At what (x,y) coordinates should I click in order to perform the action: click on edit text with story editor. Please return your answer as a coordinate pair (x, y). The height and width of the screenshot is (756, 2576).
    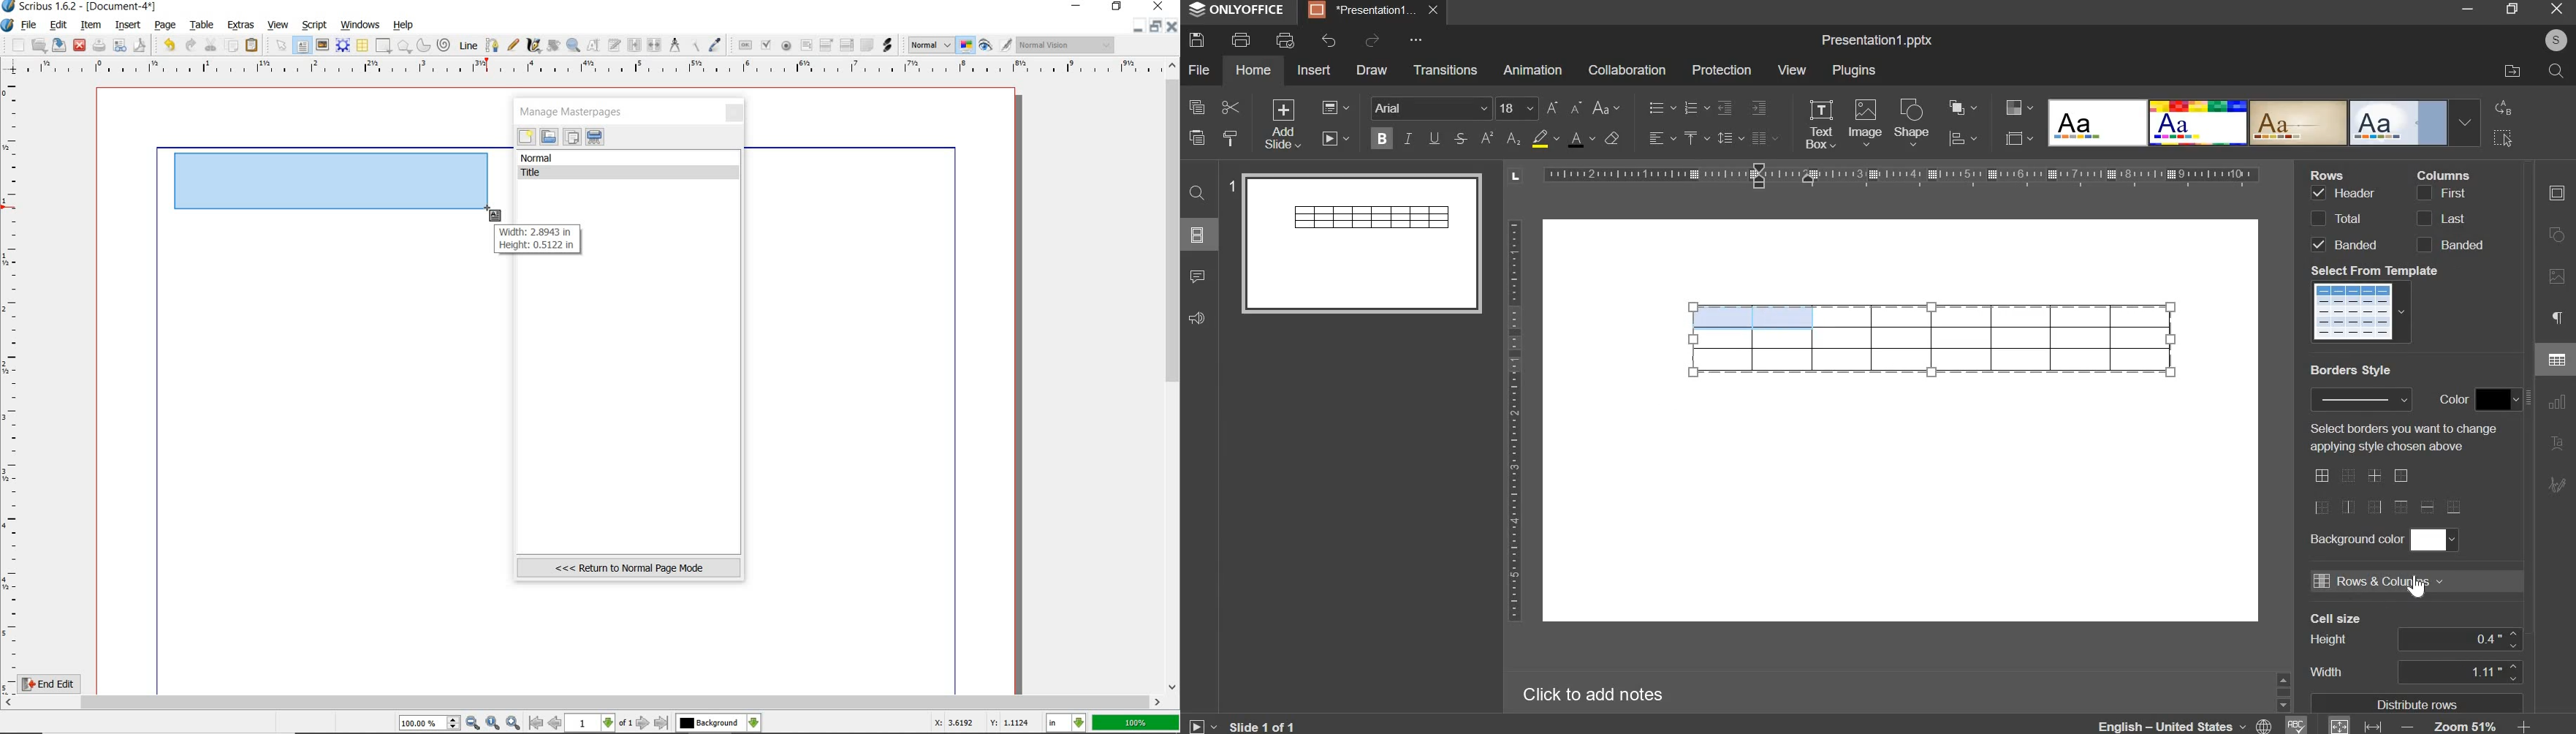
    Looking at the image, I should click on (616, 46).